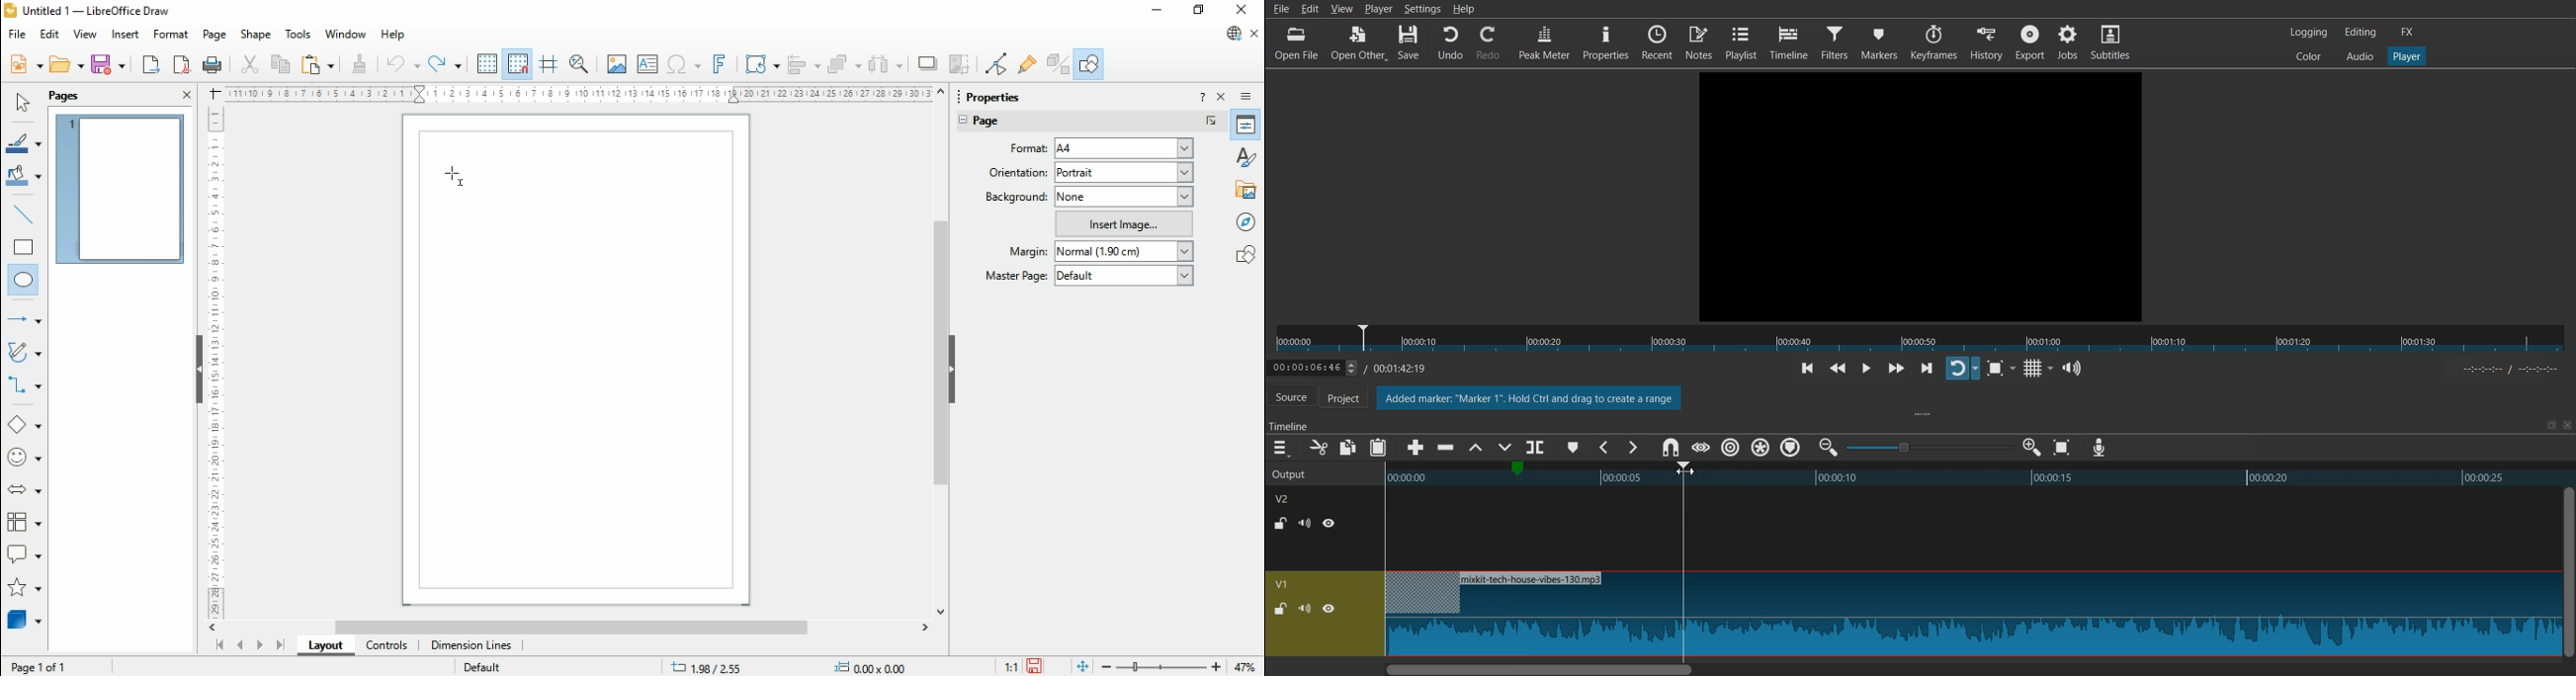 This screenshot has height=700, width=2576. I want to click on Notes, so click(1699, 41).